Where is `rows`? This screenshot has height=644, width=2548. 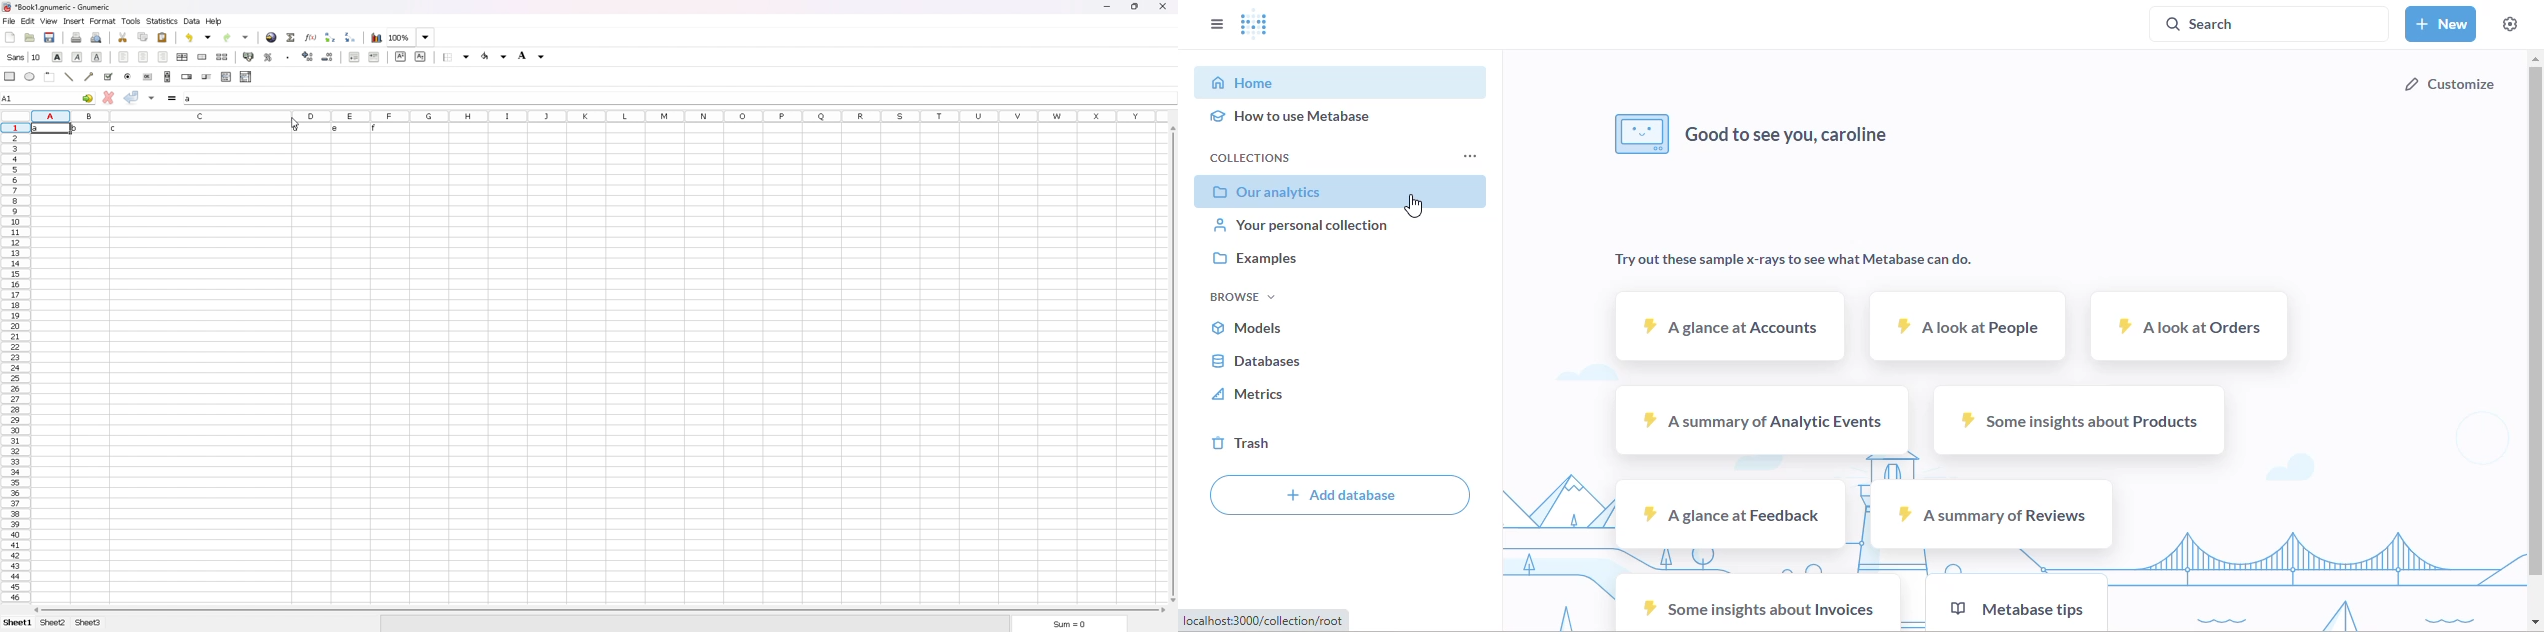
rows is located at coordinates (13, 362).